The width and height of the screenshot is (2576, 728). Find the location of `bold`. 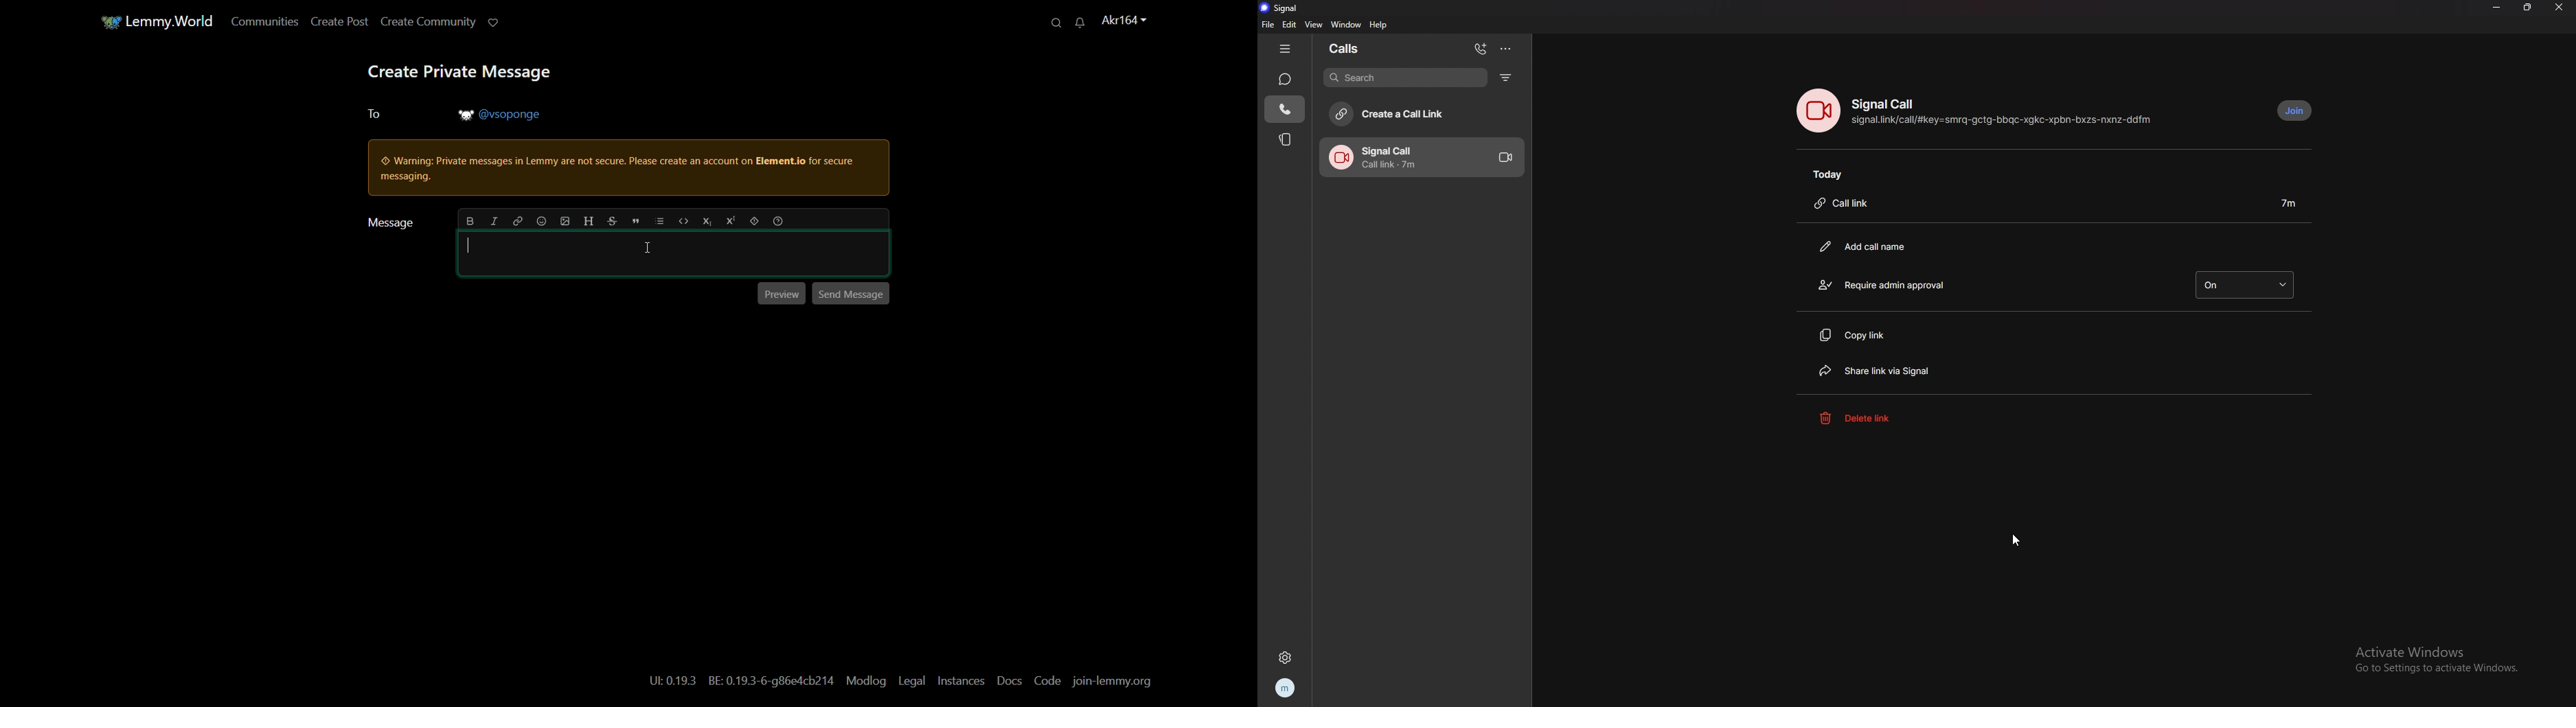

bold is located at coordinates (470, 222).